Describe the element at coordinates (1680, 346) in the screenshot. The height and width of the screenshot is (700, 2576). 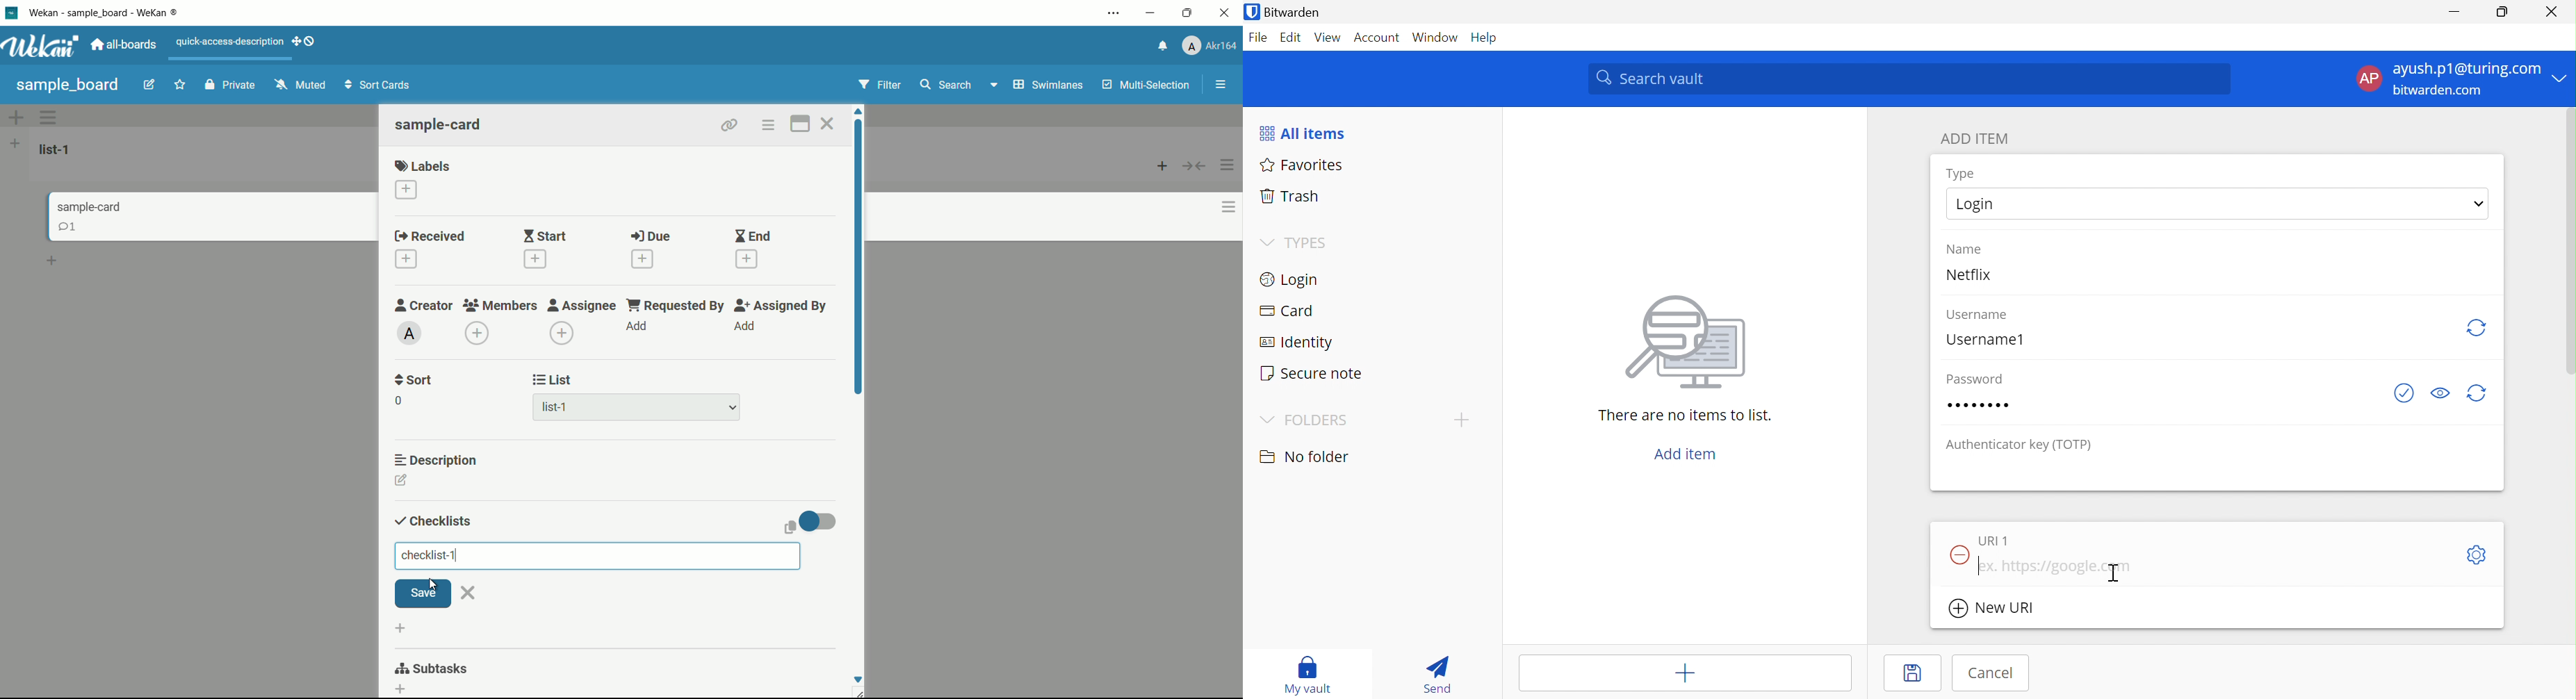
I see `image` at that location.